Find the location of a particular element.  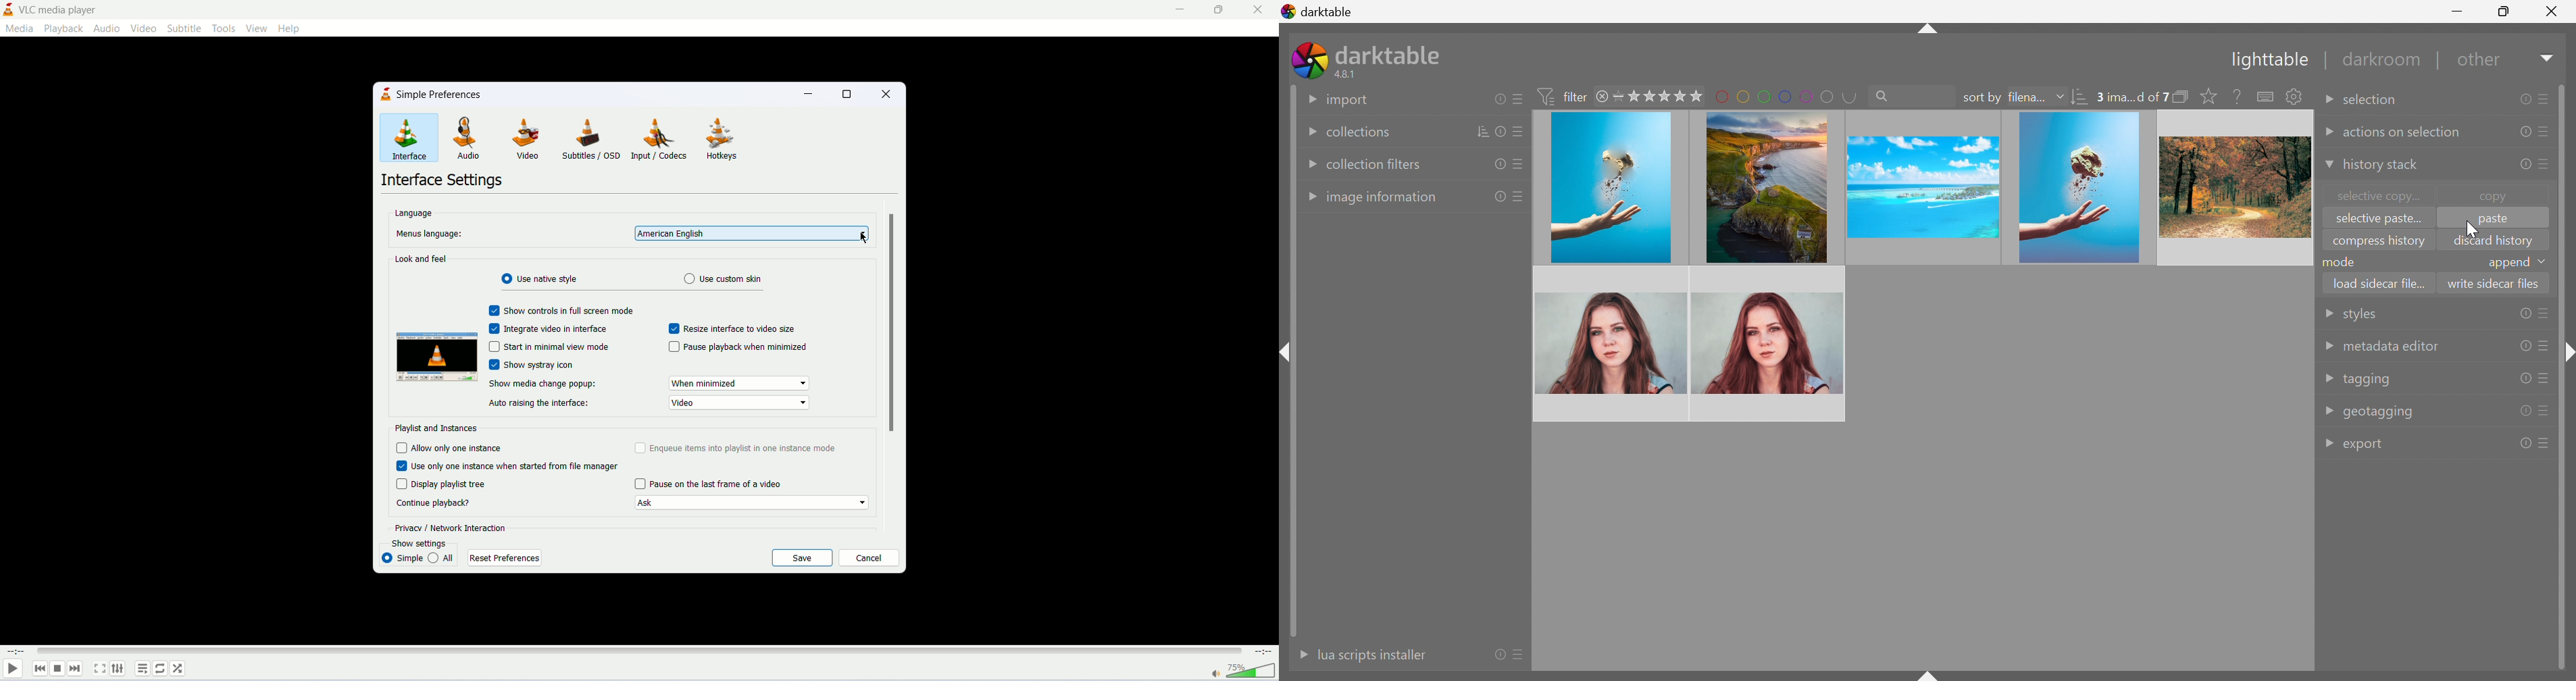

pause playback when minimized is located at coordinates (738, 346).